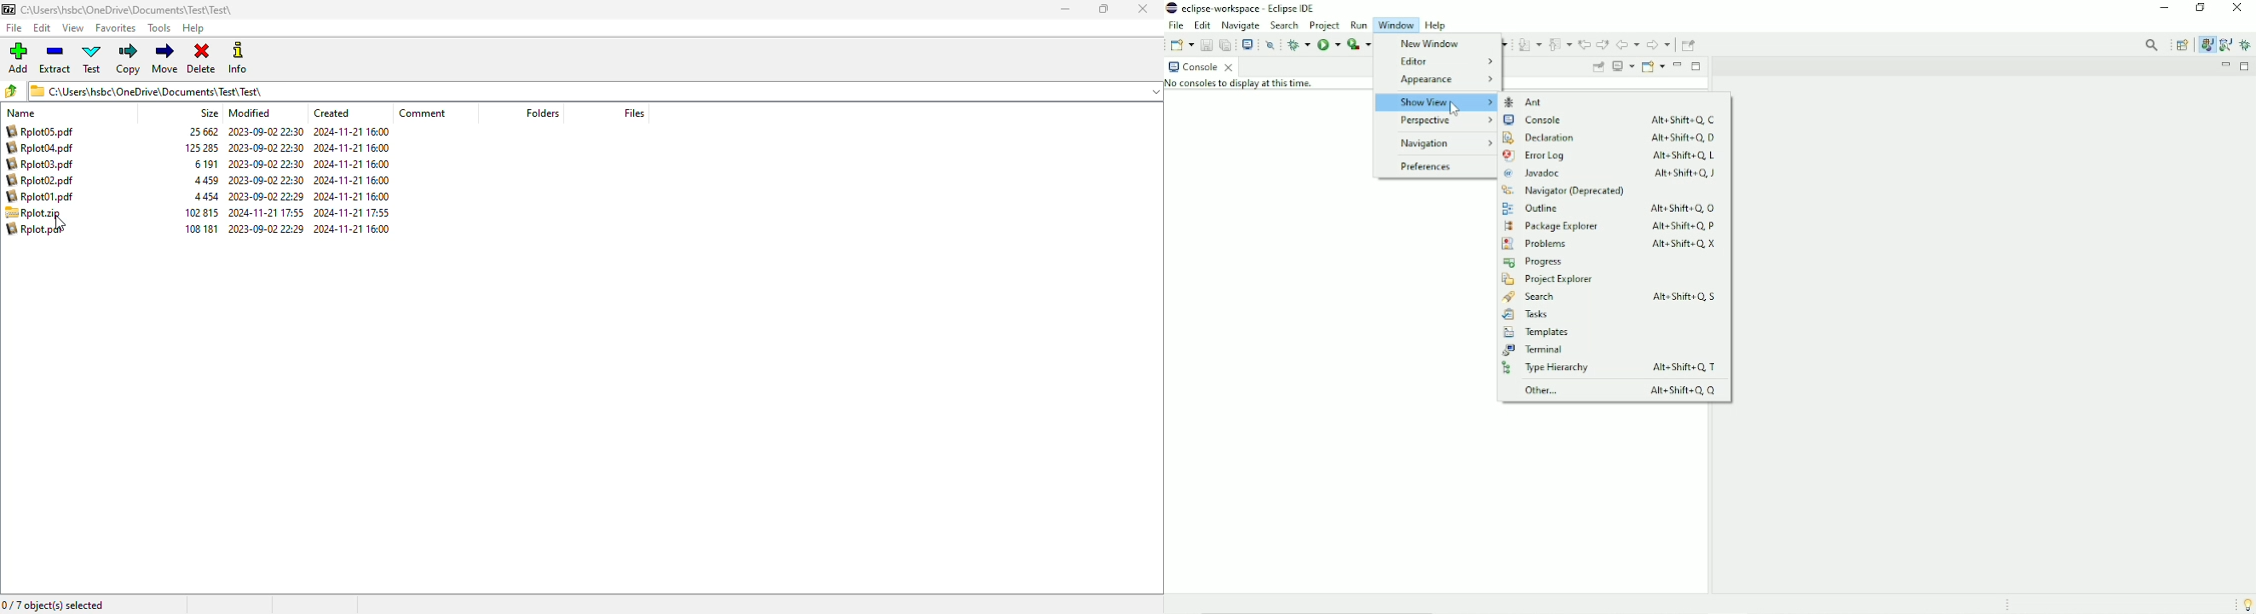  What do you see at coordinates (1298, 44) in the screenshot?
I see `Debug` at bounding box center [1298, 44].